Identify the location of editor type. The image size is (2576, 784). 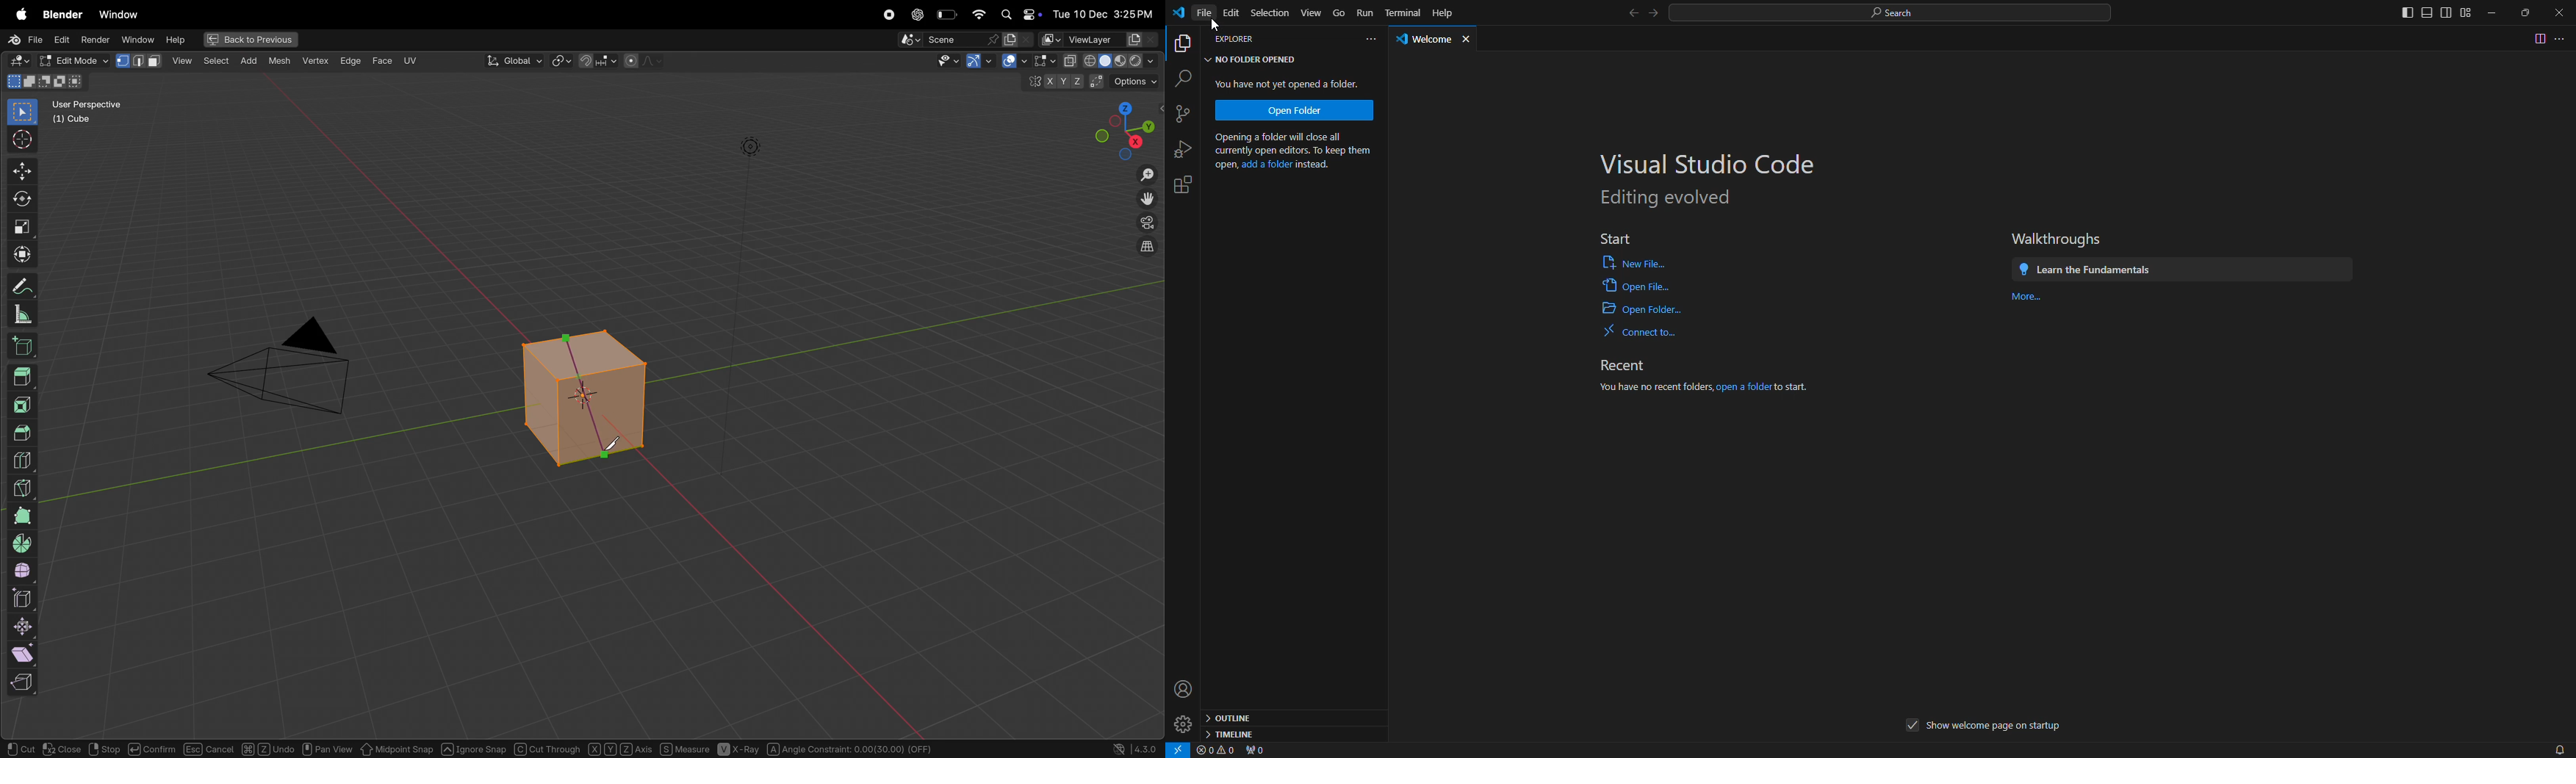
(16, 61).